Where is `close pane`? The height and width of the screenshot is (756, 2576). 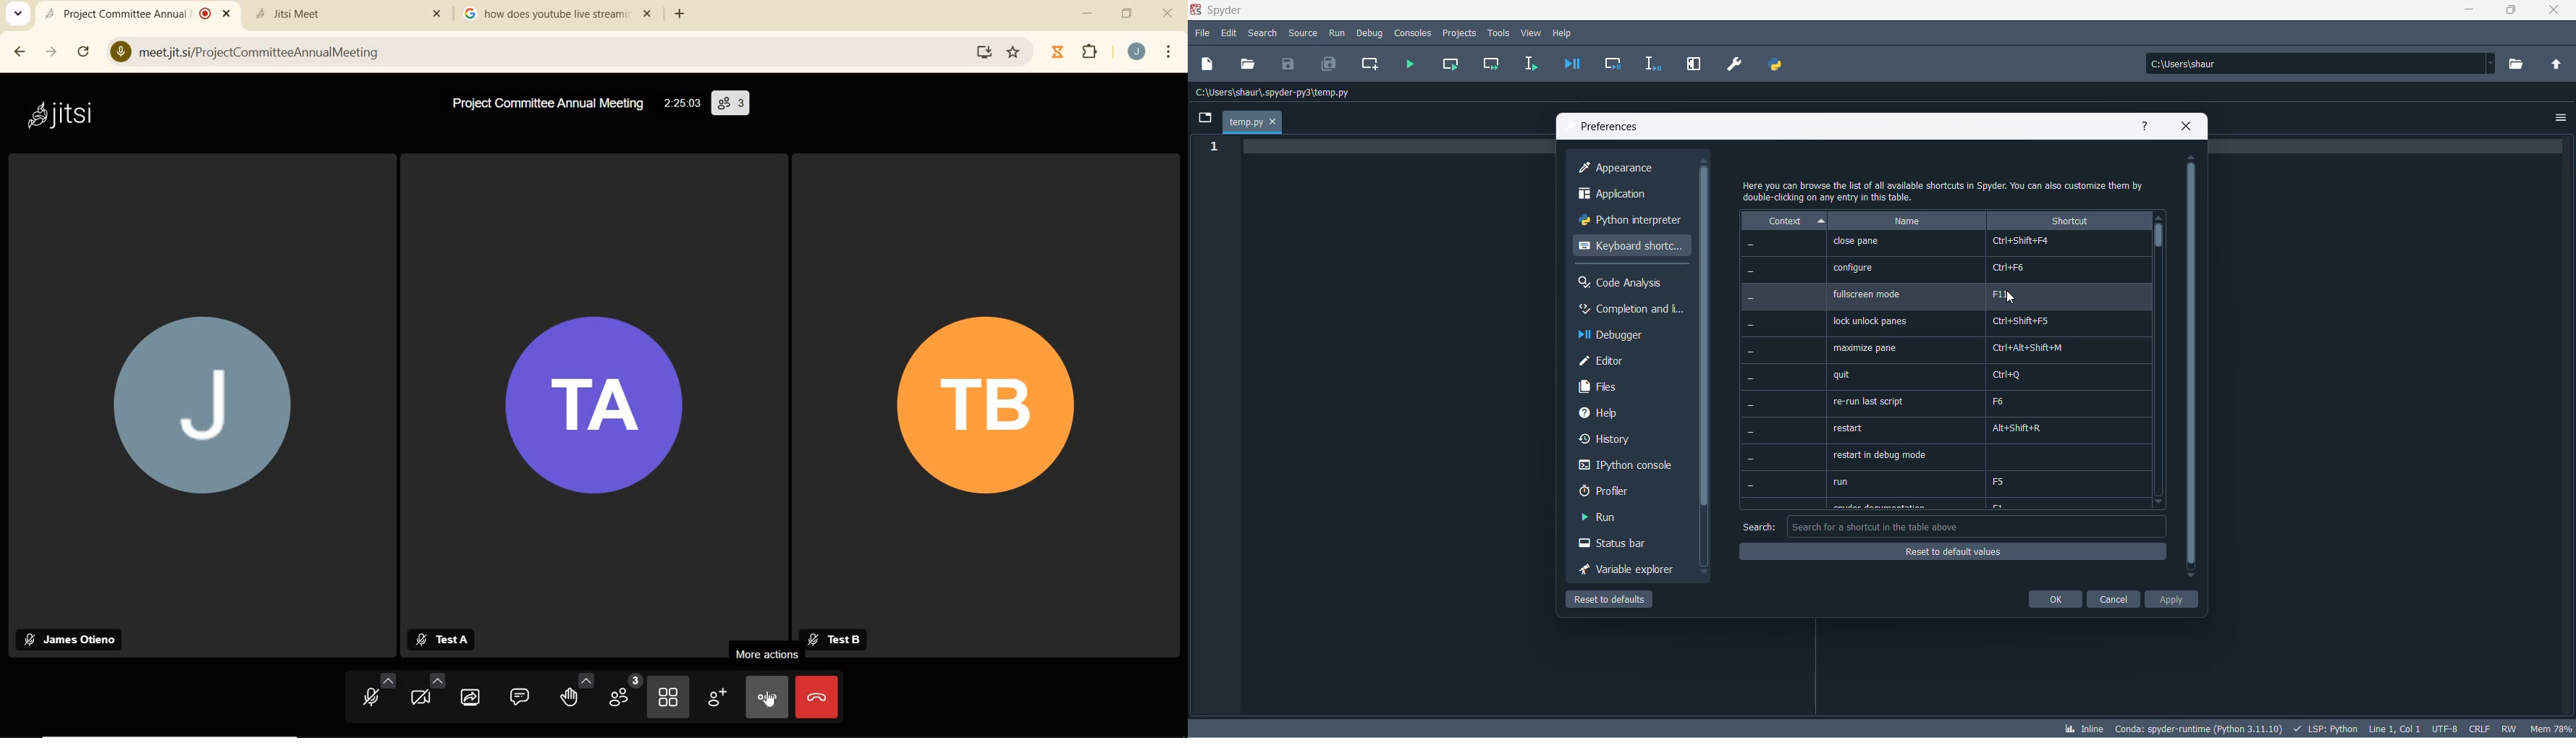 close pane is located at coordinates (1855, 242).